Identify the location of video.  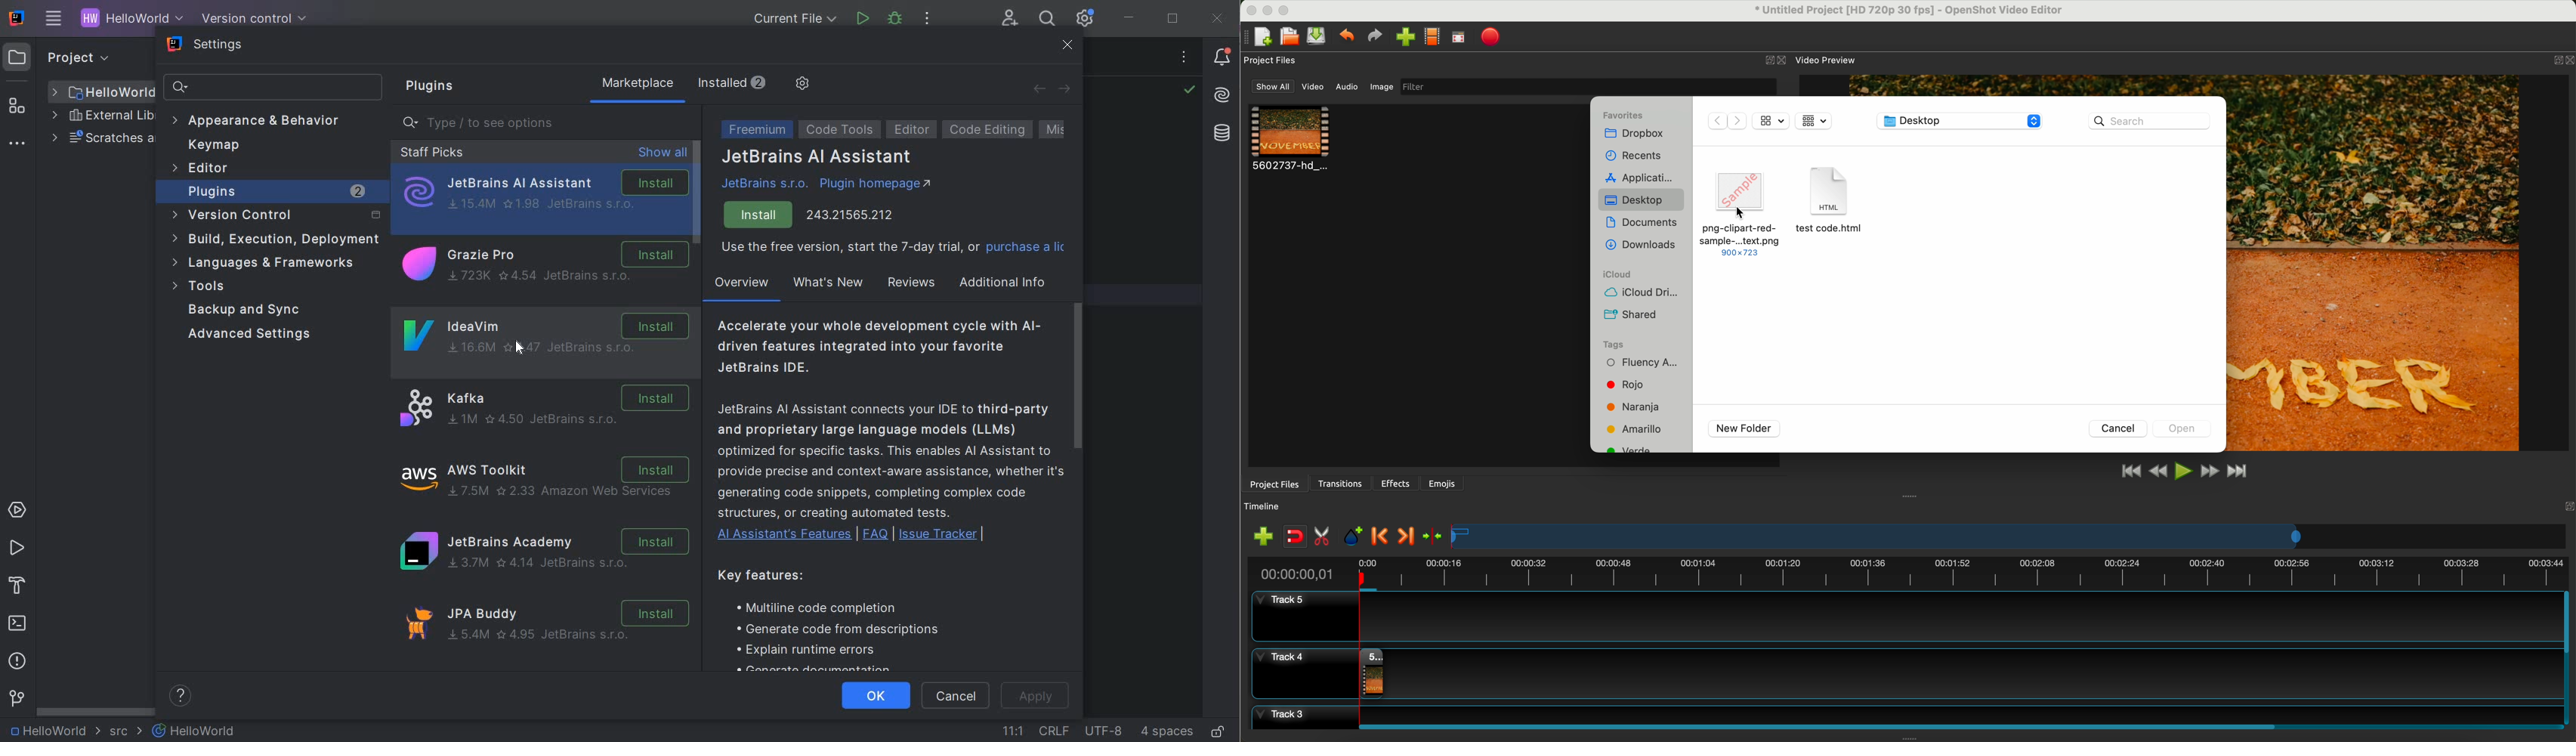
(1291, 140).